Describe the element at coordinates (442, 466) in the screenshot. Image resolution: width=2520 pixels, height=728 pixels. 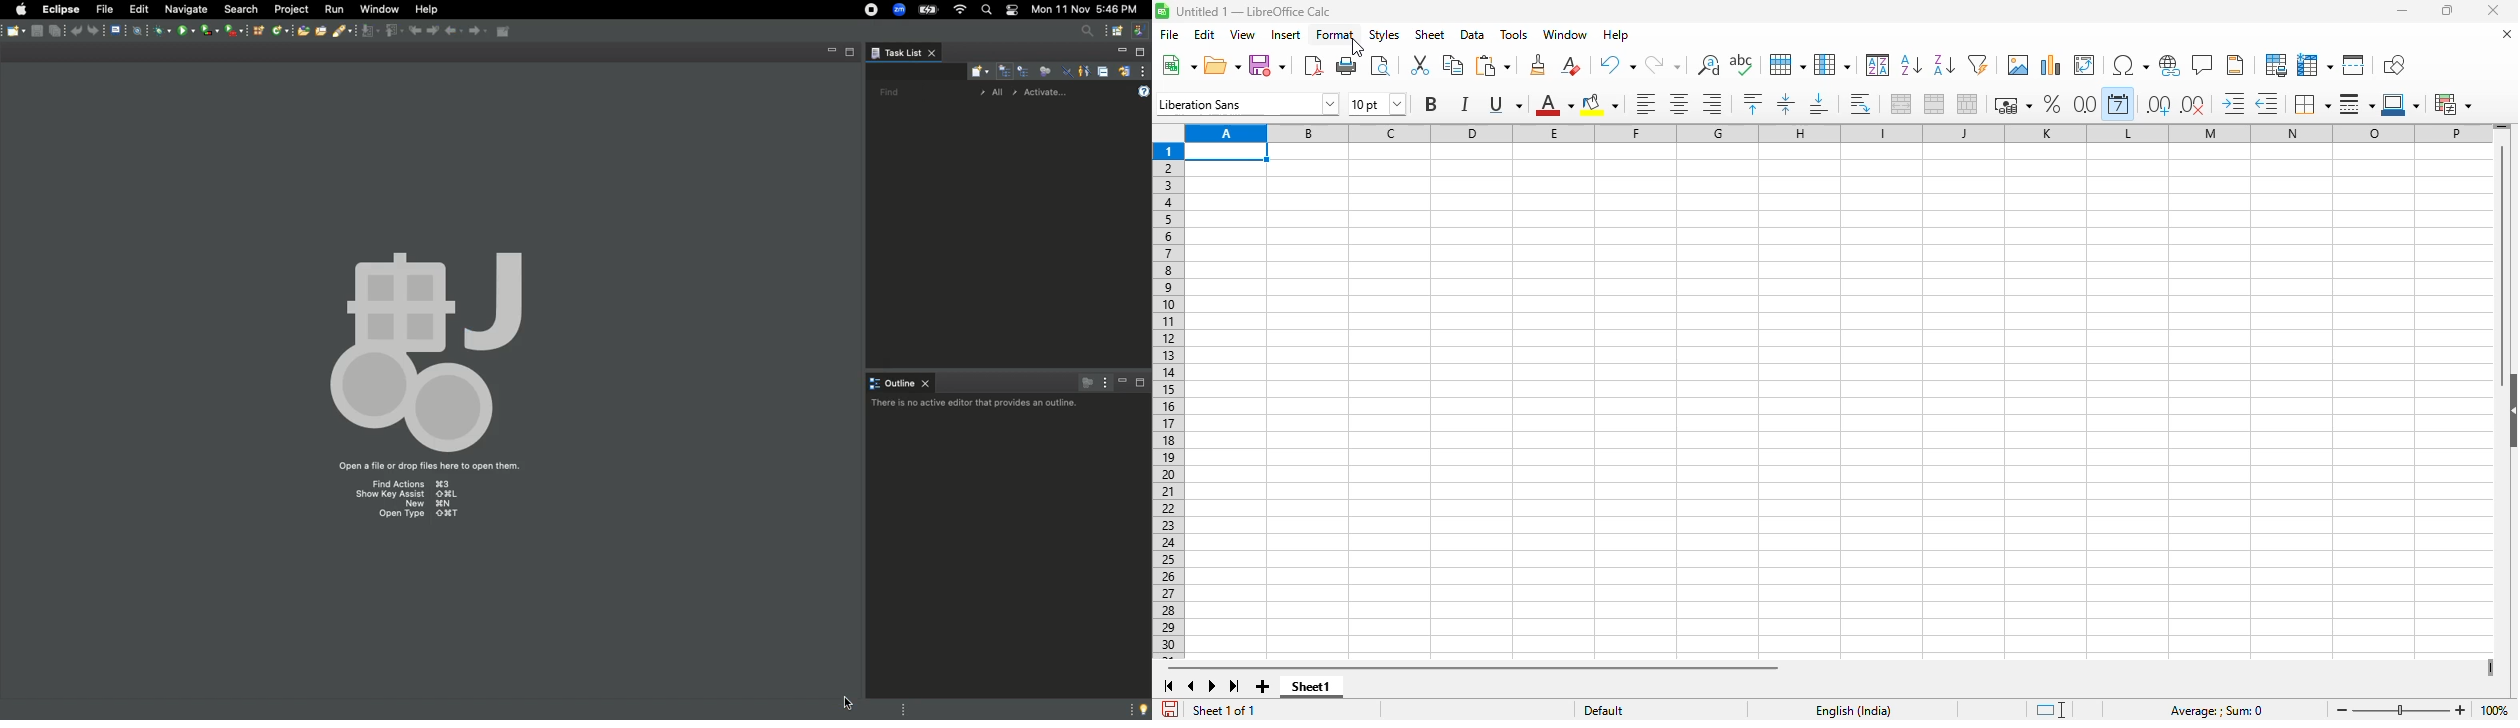
I see `Open a file or drop file here` at that location.